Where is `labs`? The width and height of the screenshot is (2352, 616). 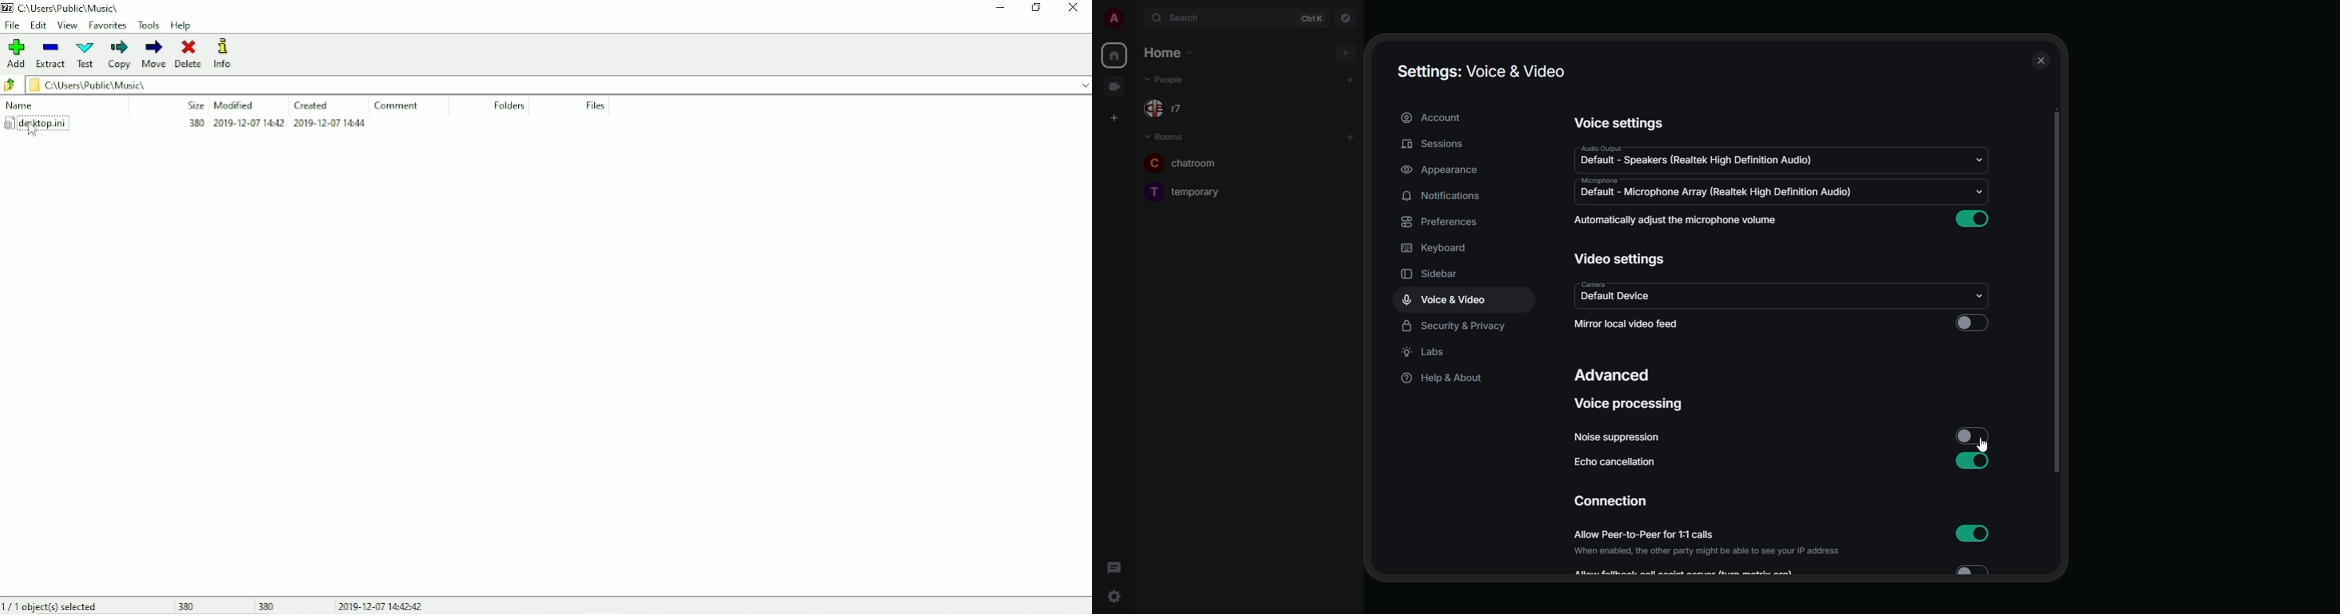 labs is located at coordinates (1426, 353).